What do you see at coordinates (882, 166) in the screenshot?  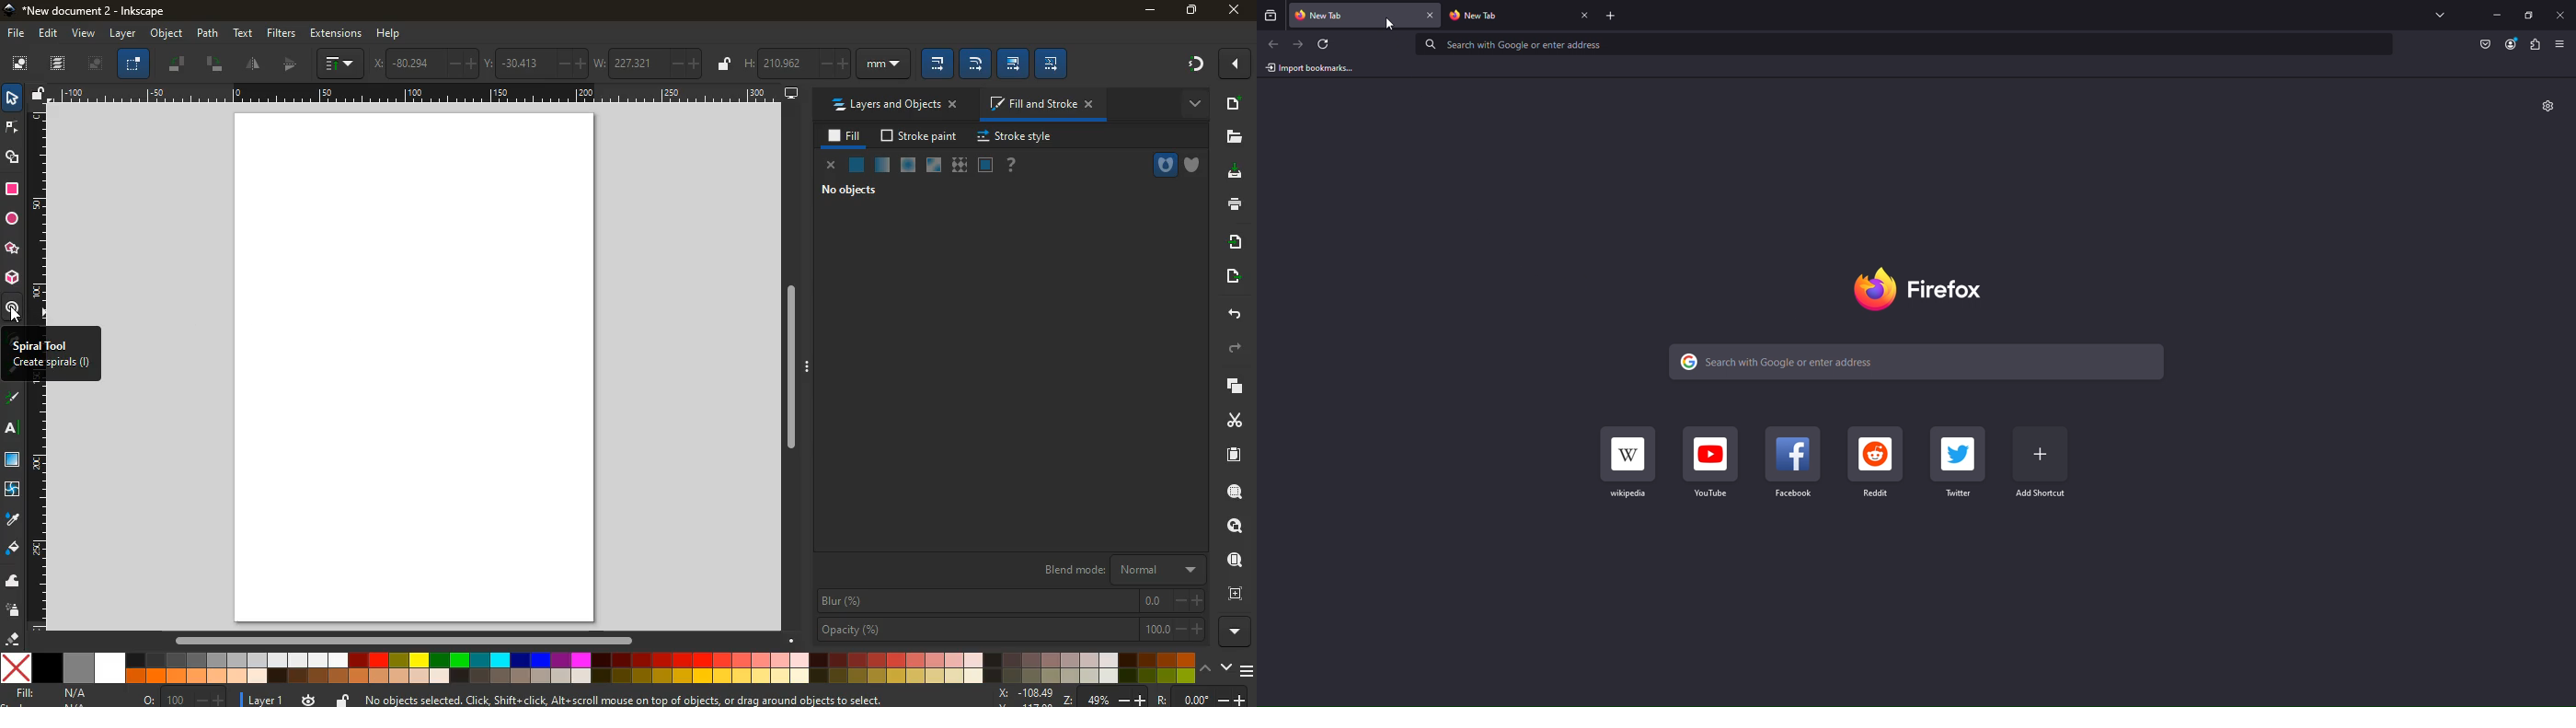 I see `opacity` at bounding box center [882, 166].